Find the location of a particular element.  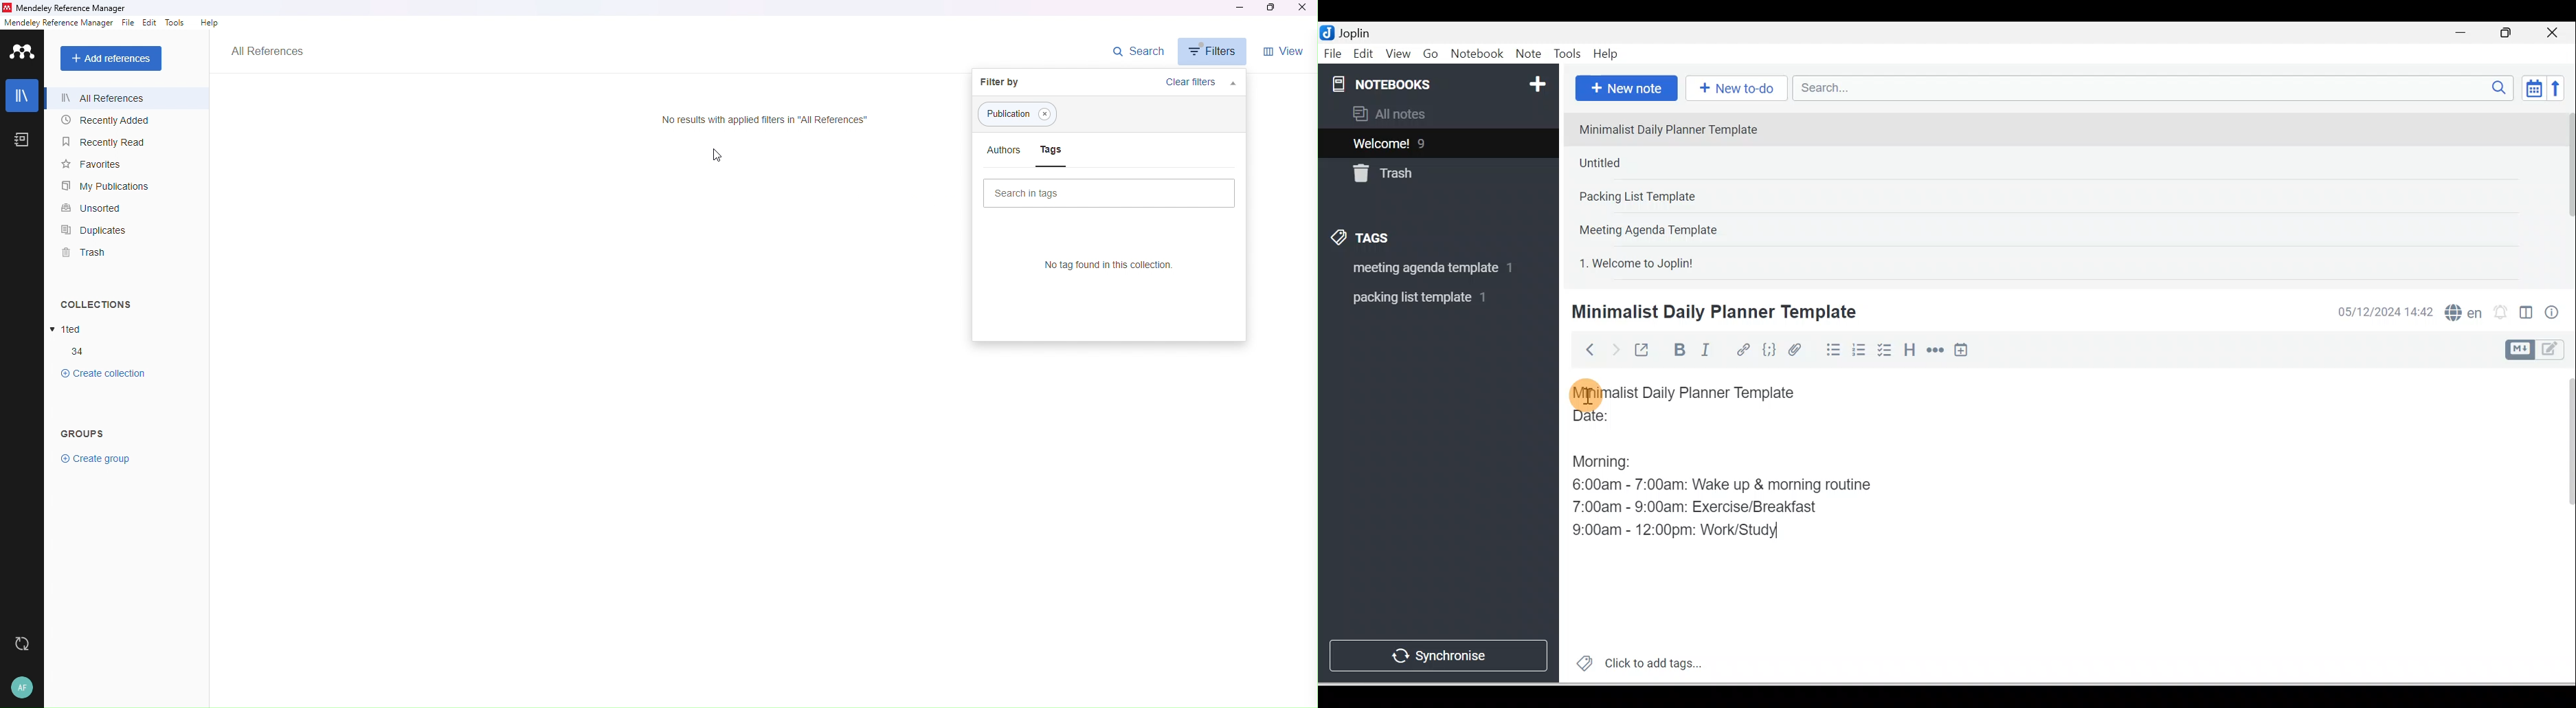

Note 4 is located at coordinates (1667, 227).